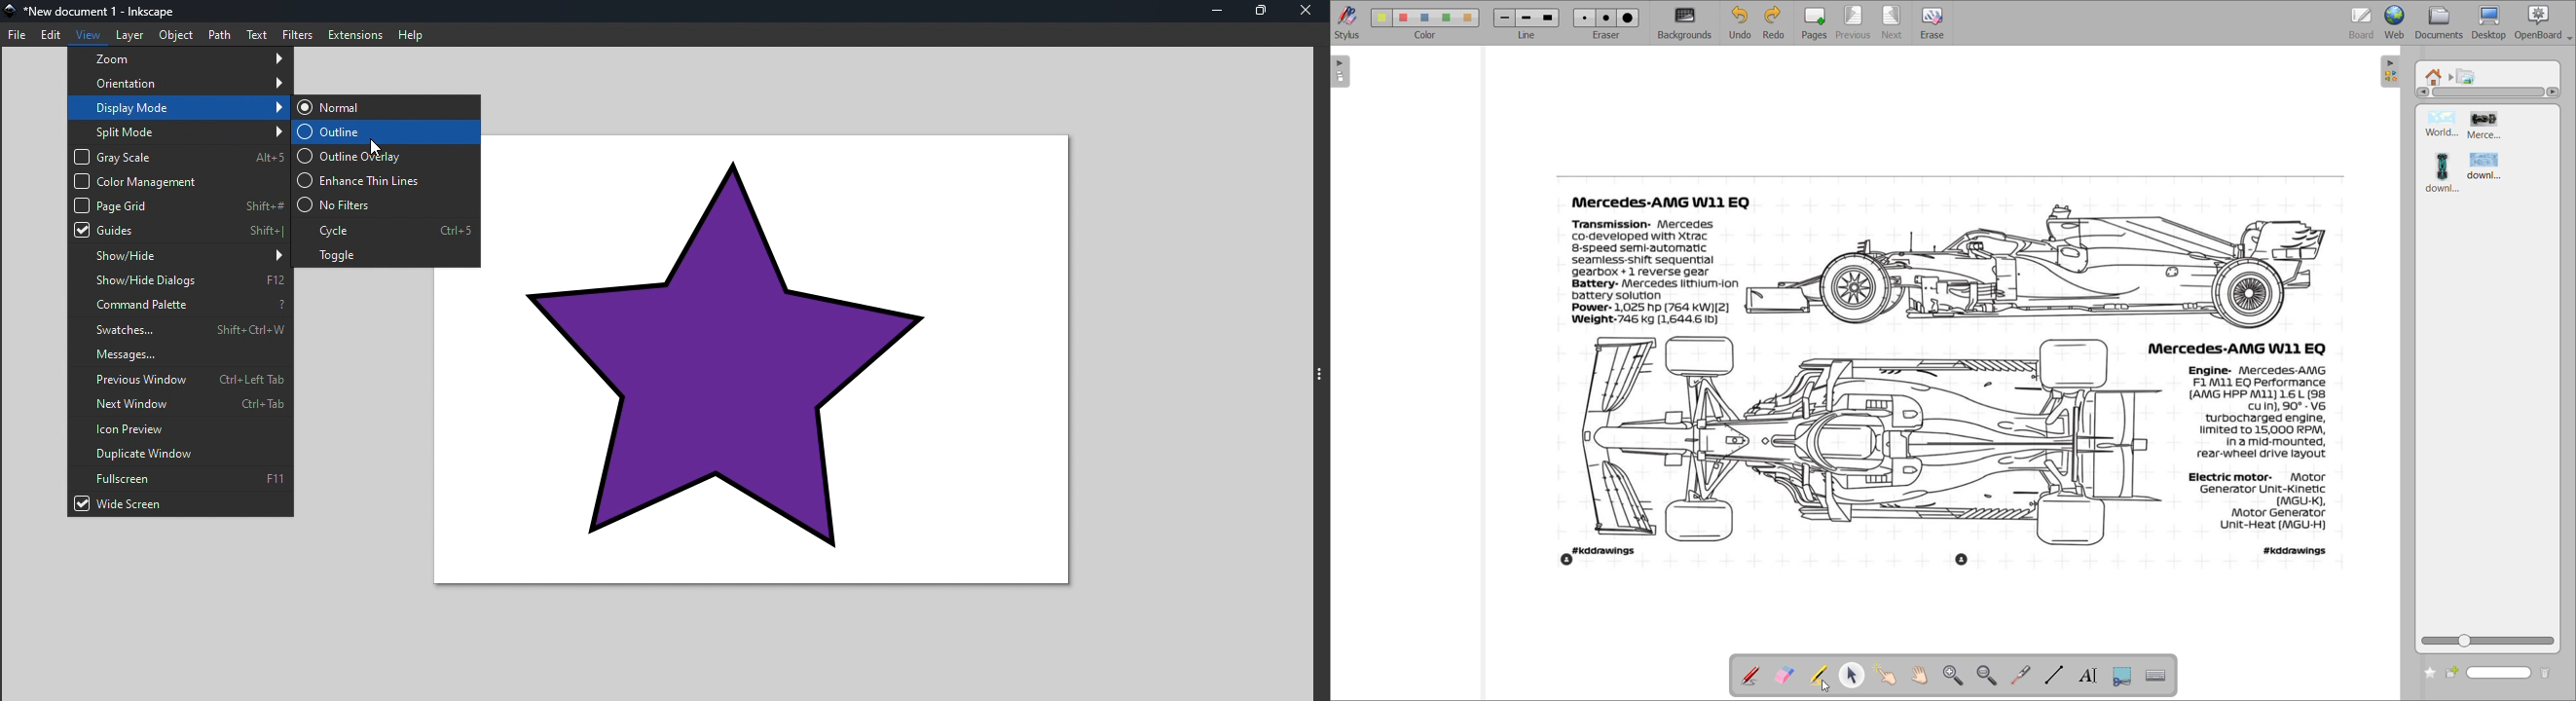  What do you see at coordinates (178, 204) in the screenshot?
I see `Page grid` at bounding box center [178, 204].